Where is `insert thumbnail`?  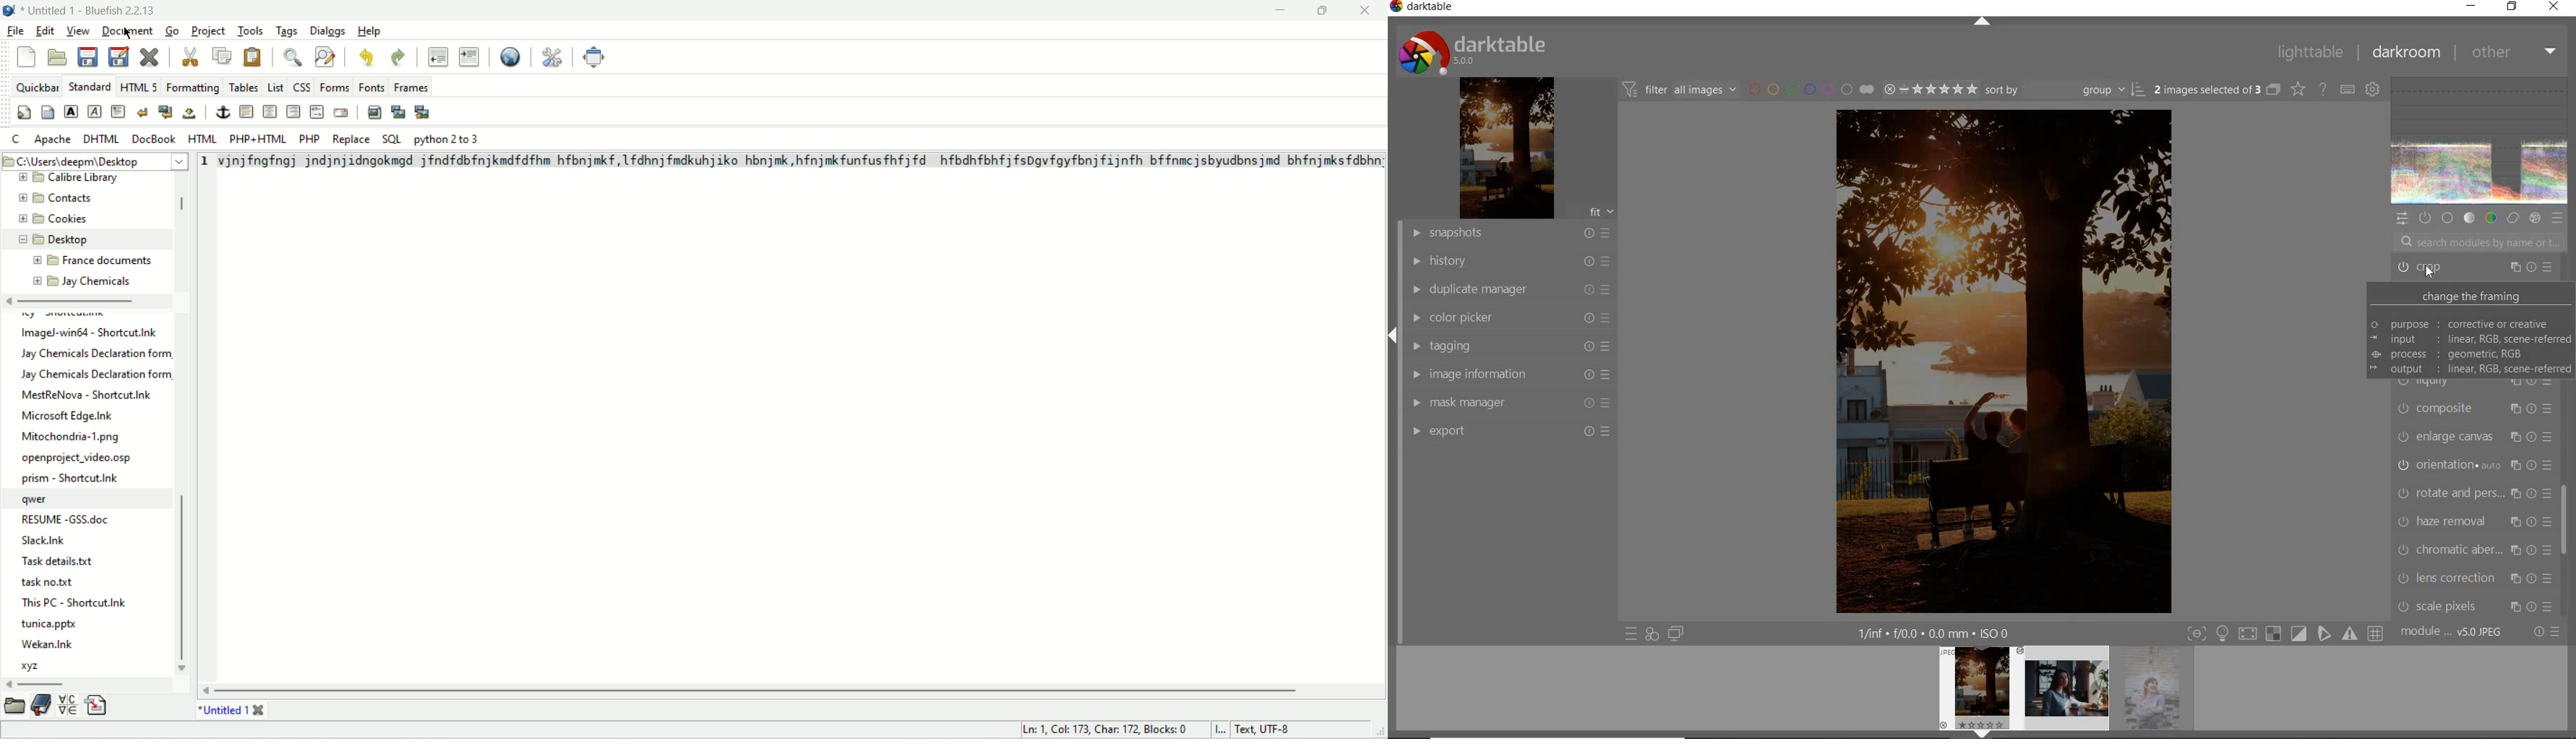
insert thumbnail is located at coordinates (398, 111).